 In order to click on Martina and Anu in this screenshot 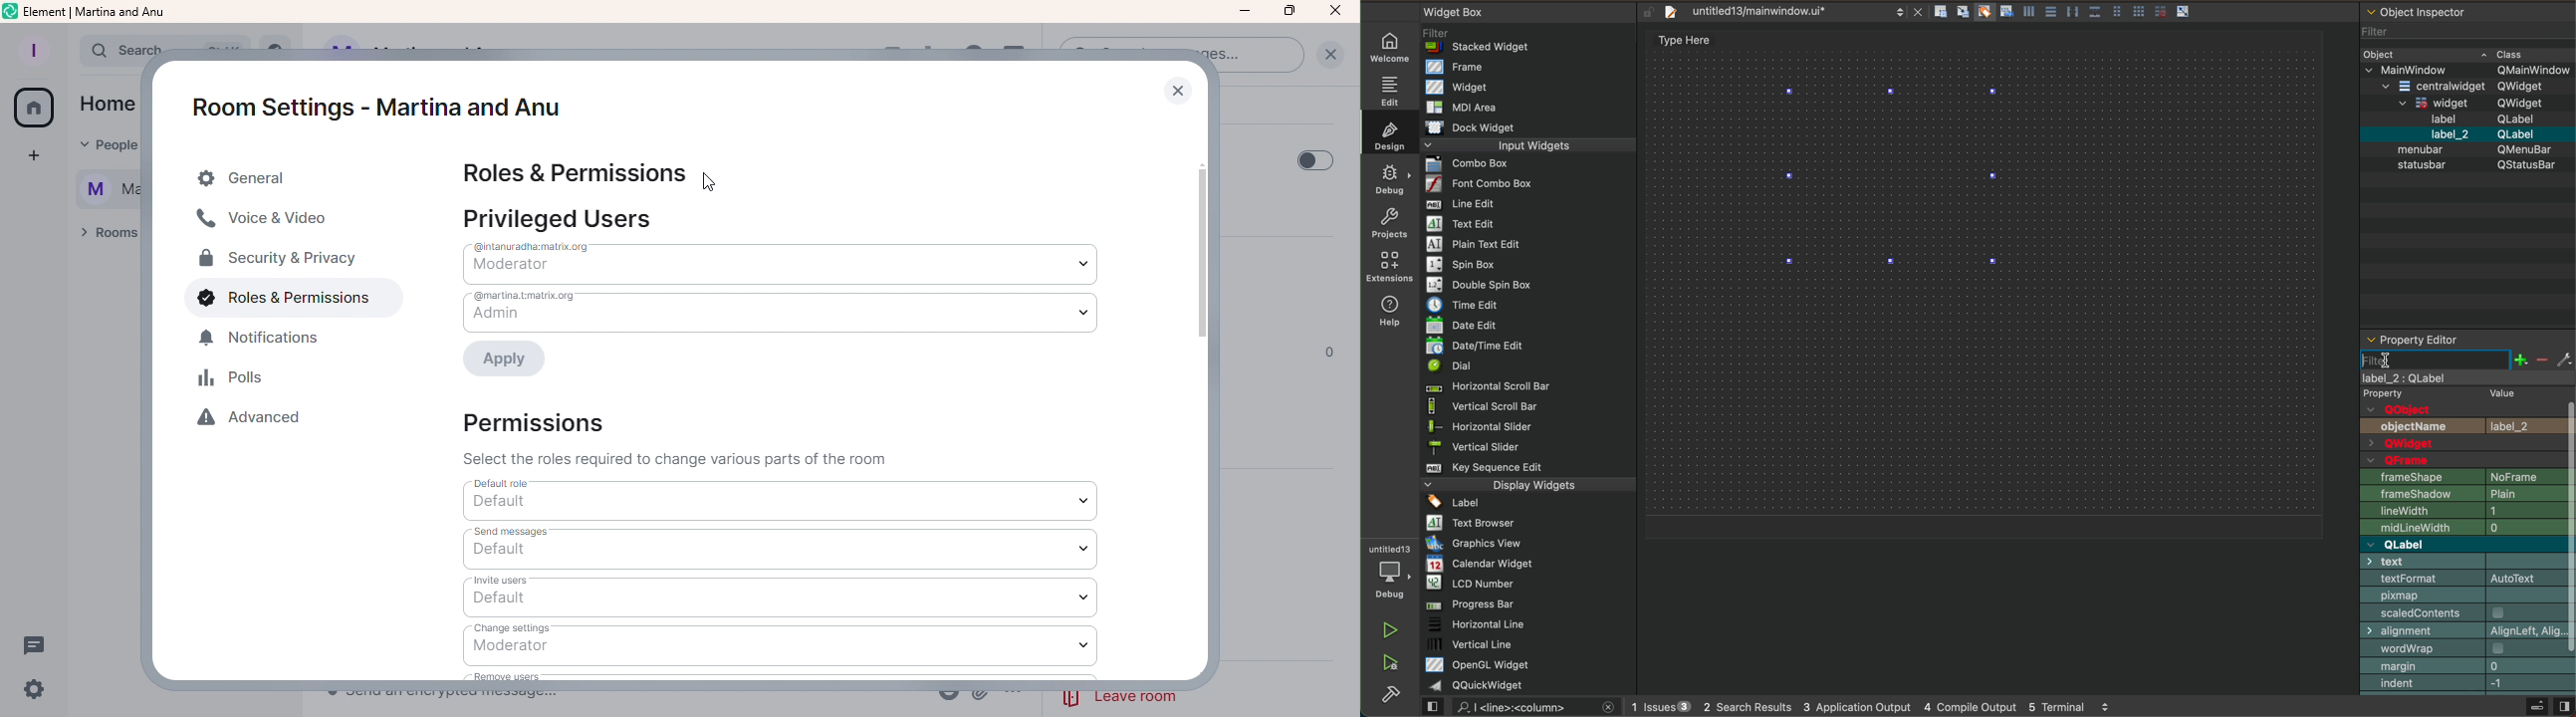, I will do `click(99, 191)`.